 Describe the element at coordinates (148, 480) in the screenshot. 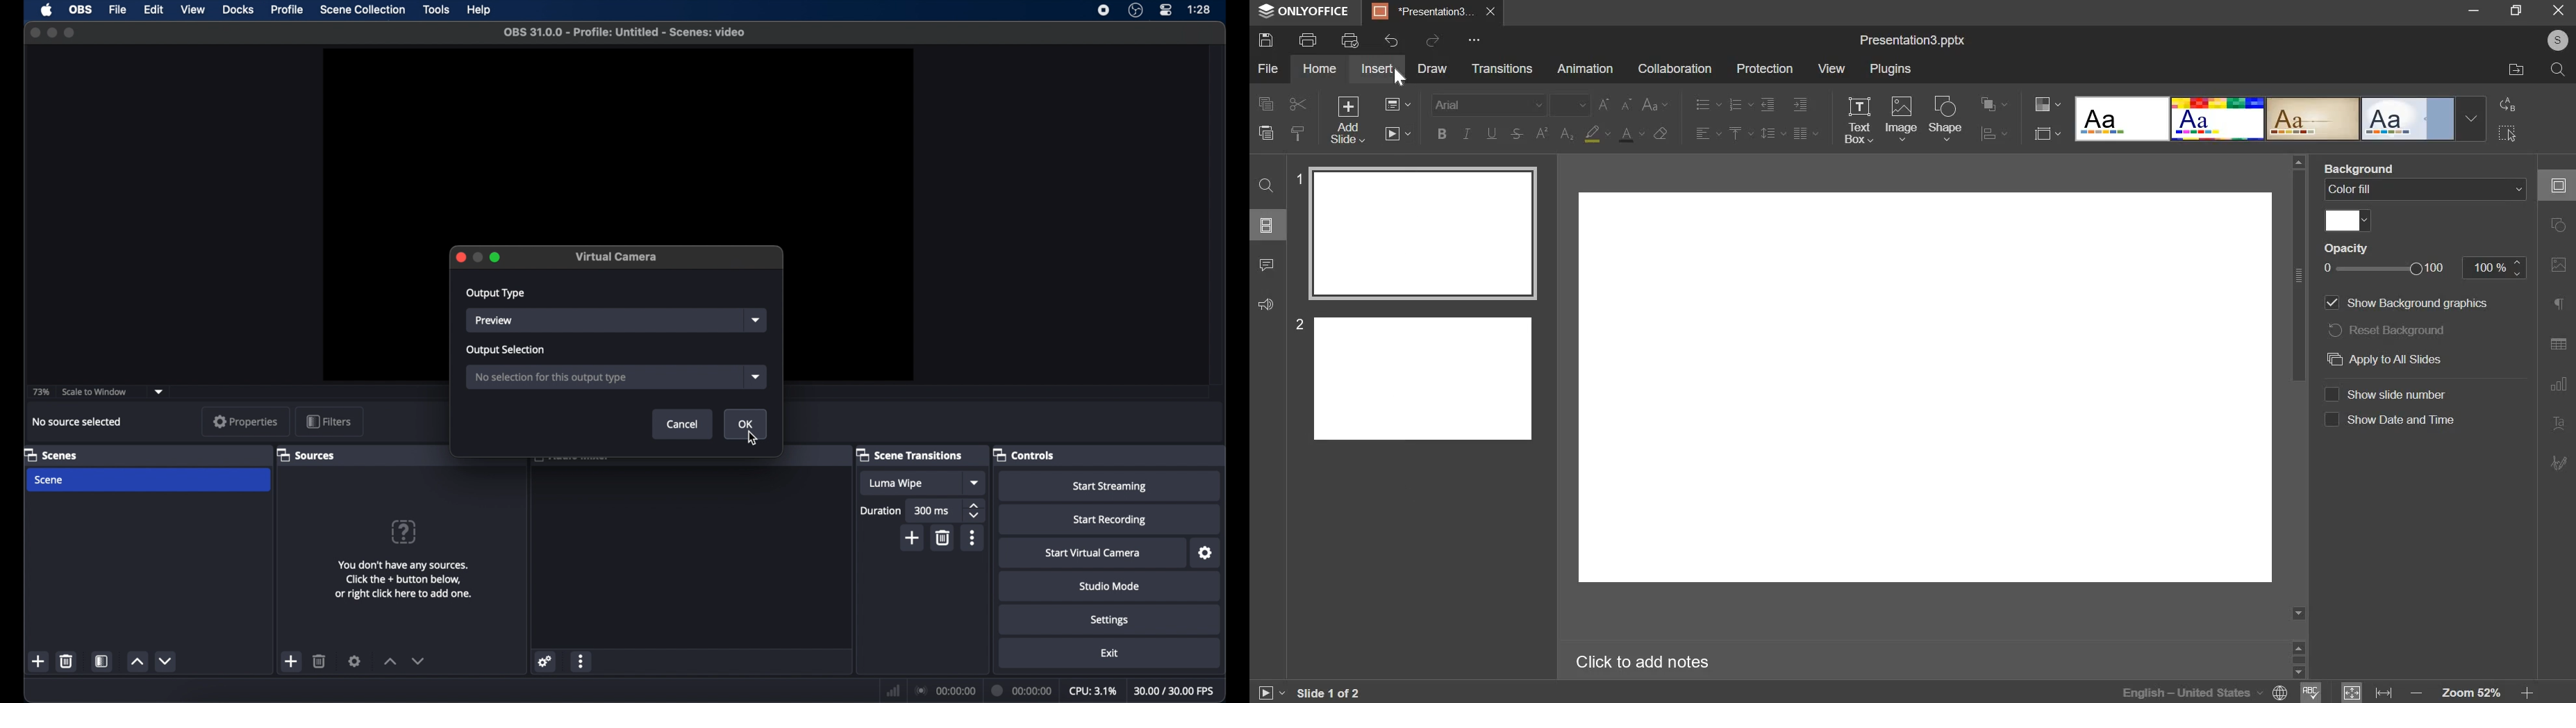

I see `scene` at that location.